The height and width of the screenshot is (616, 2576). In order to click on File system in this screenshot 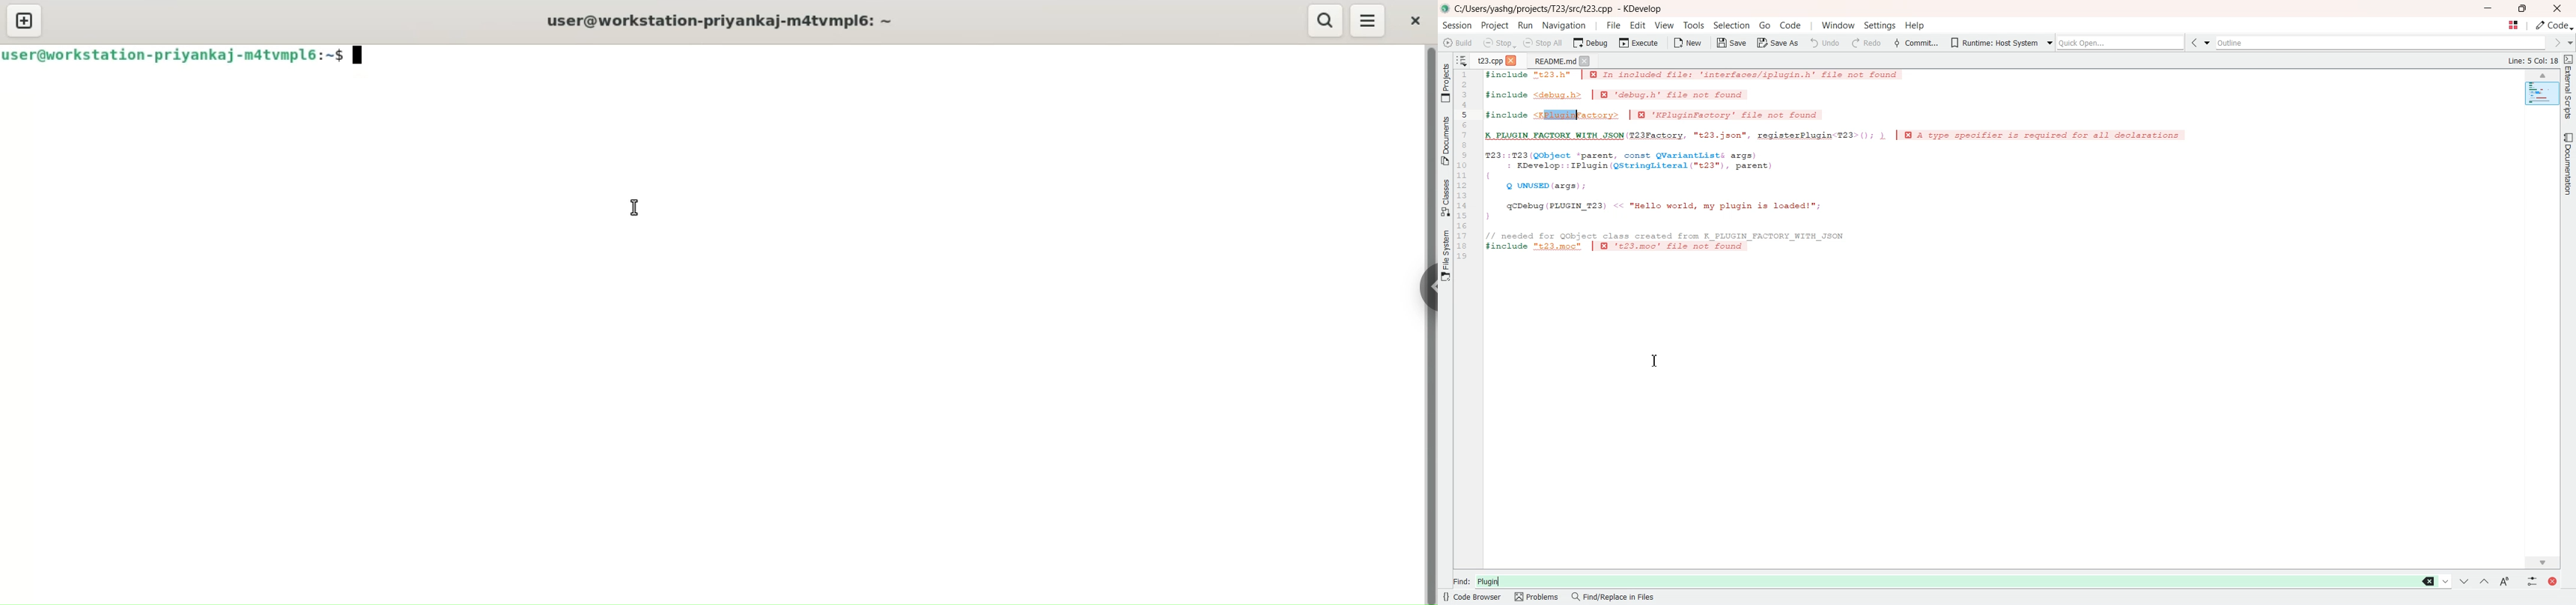, I will do `click(1446, 259)`.